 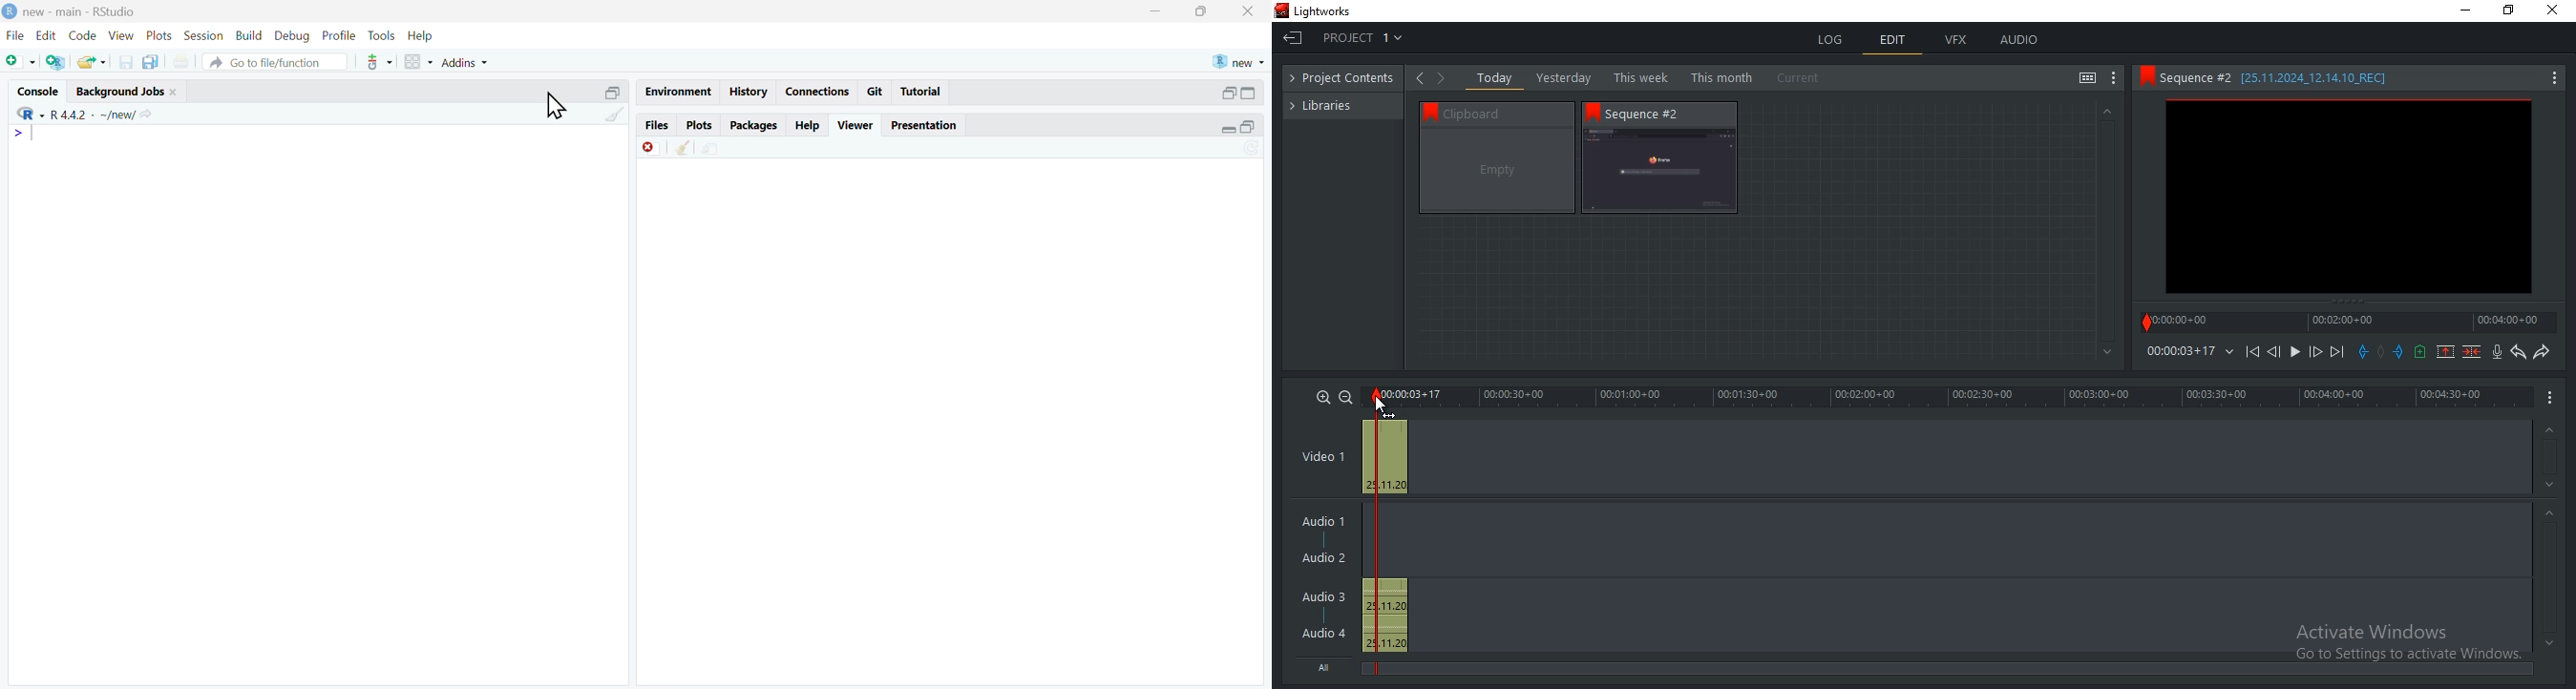 I want to click on Show options to the left, so click(x=1419, y=77).